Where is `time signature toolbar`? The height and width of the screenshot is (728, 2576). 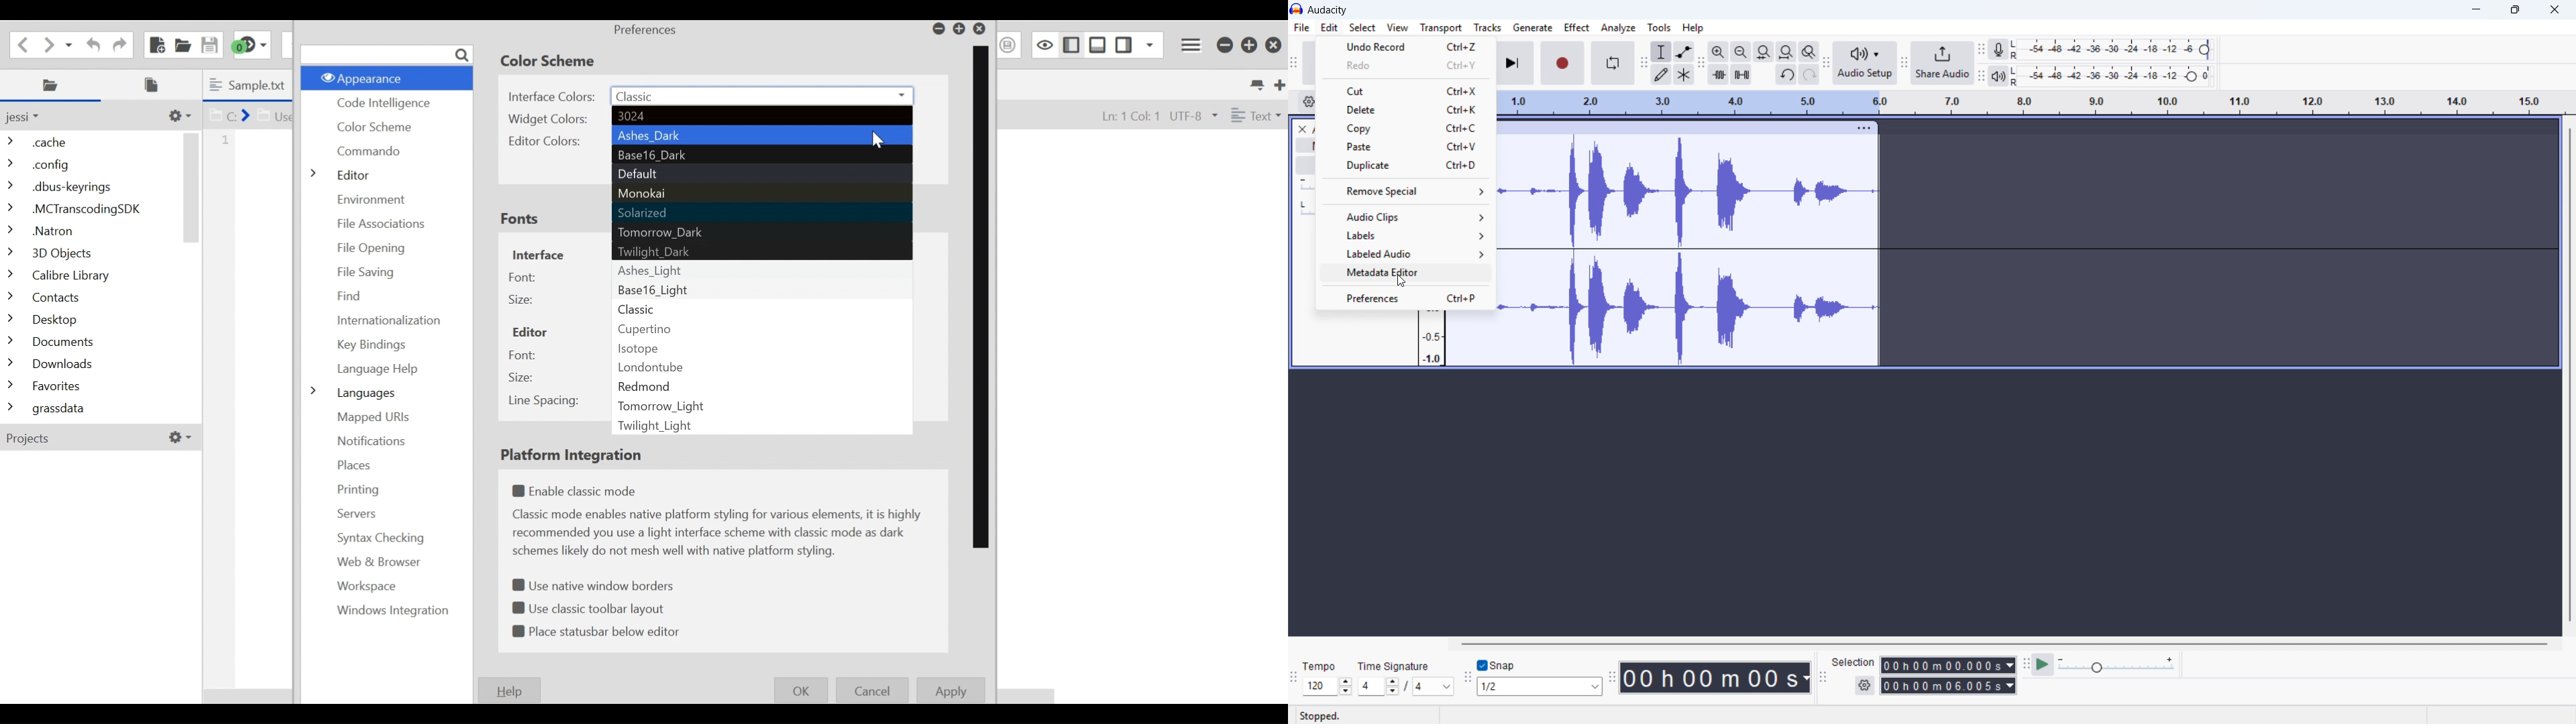 time signature toolbar is located at coordinates (1295, 677).